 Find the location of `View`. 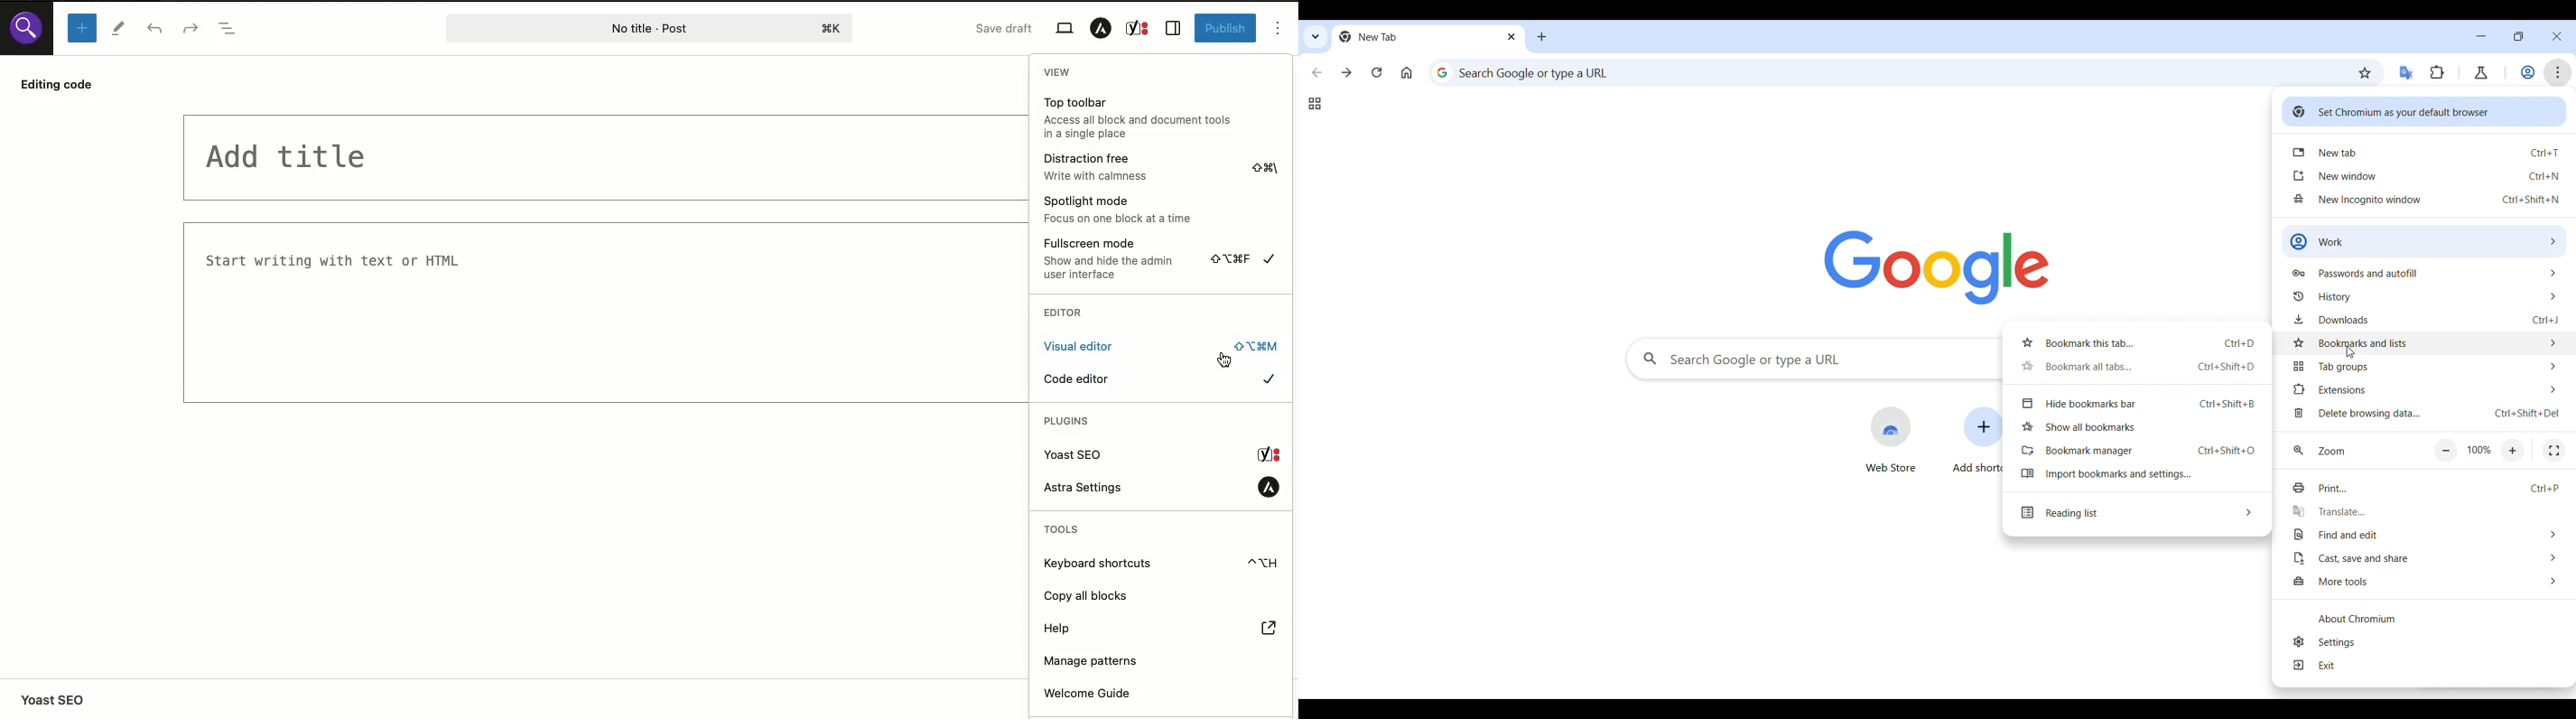

View is located at coordinates (1063, 29).